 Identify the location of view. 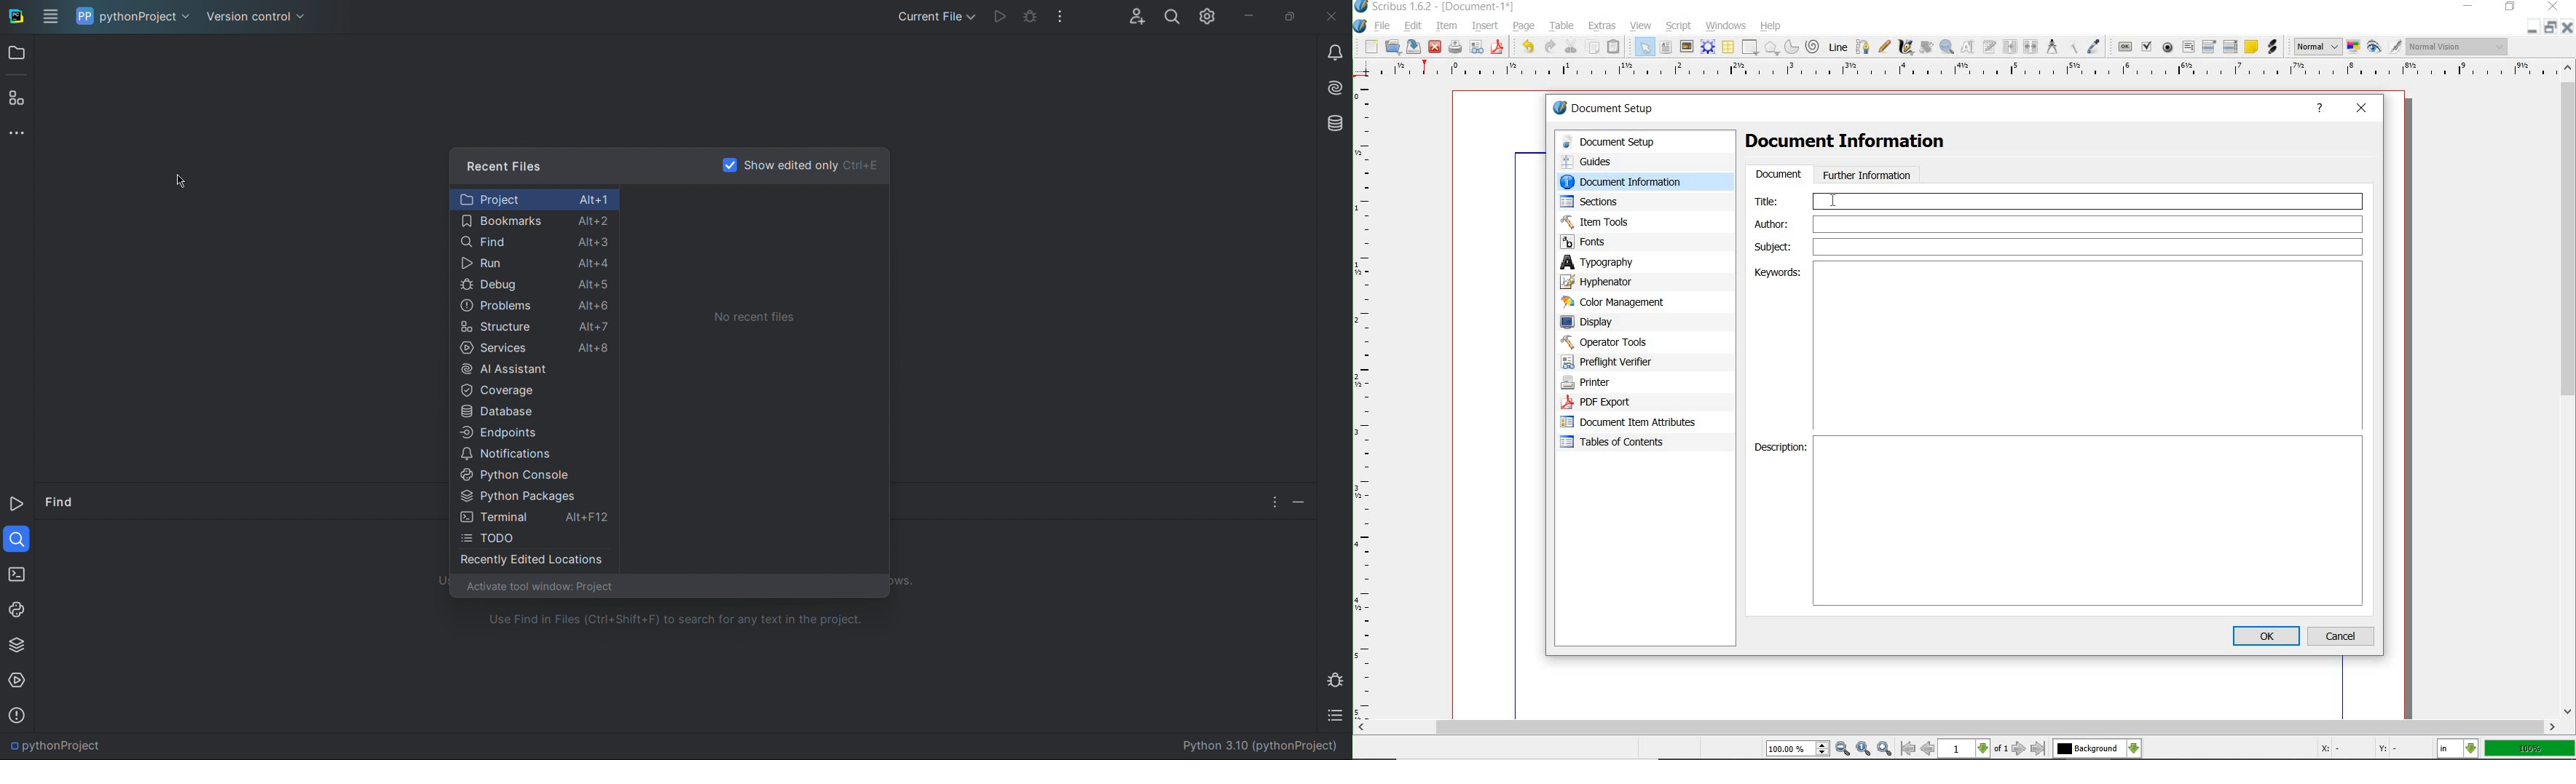
(1640, 25).